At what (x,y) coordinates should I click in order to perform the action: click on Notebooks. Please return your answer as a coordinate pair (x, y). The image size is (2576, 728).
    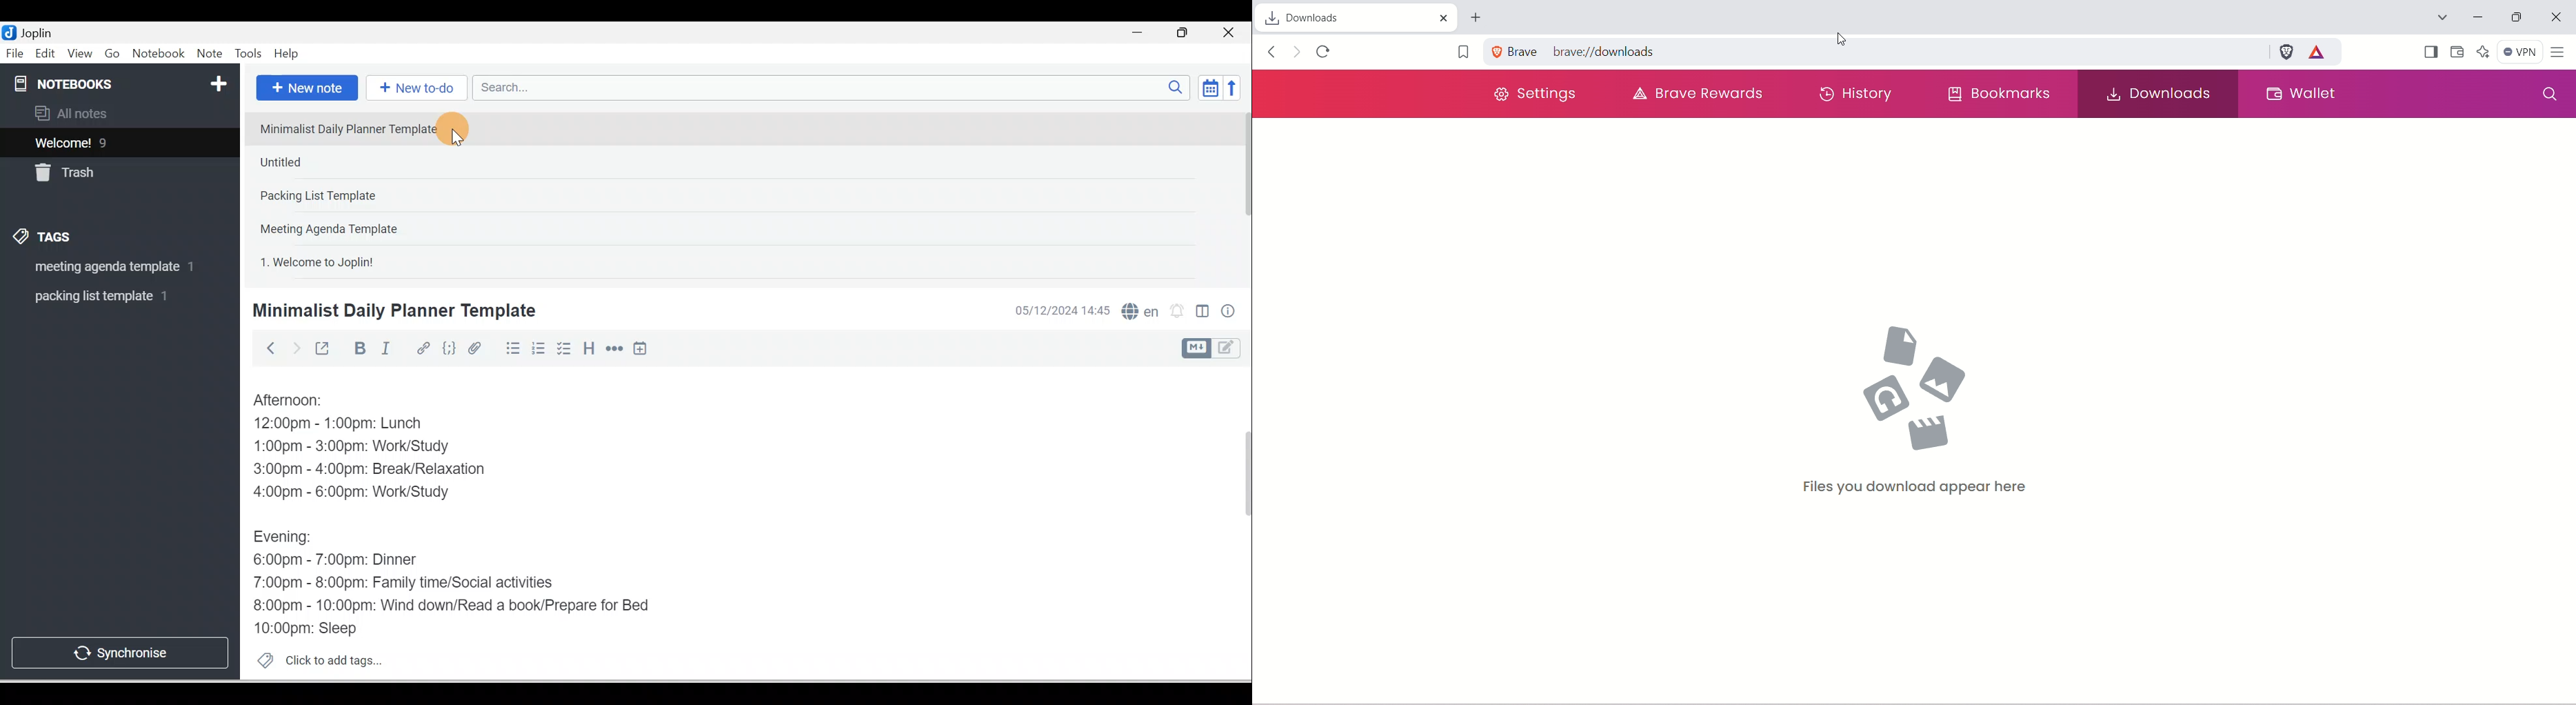
    Looking at the image, I should click on (123, 81).